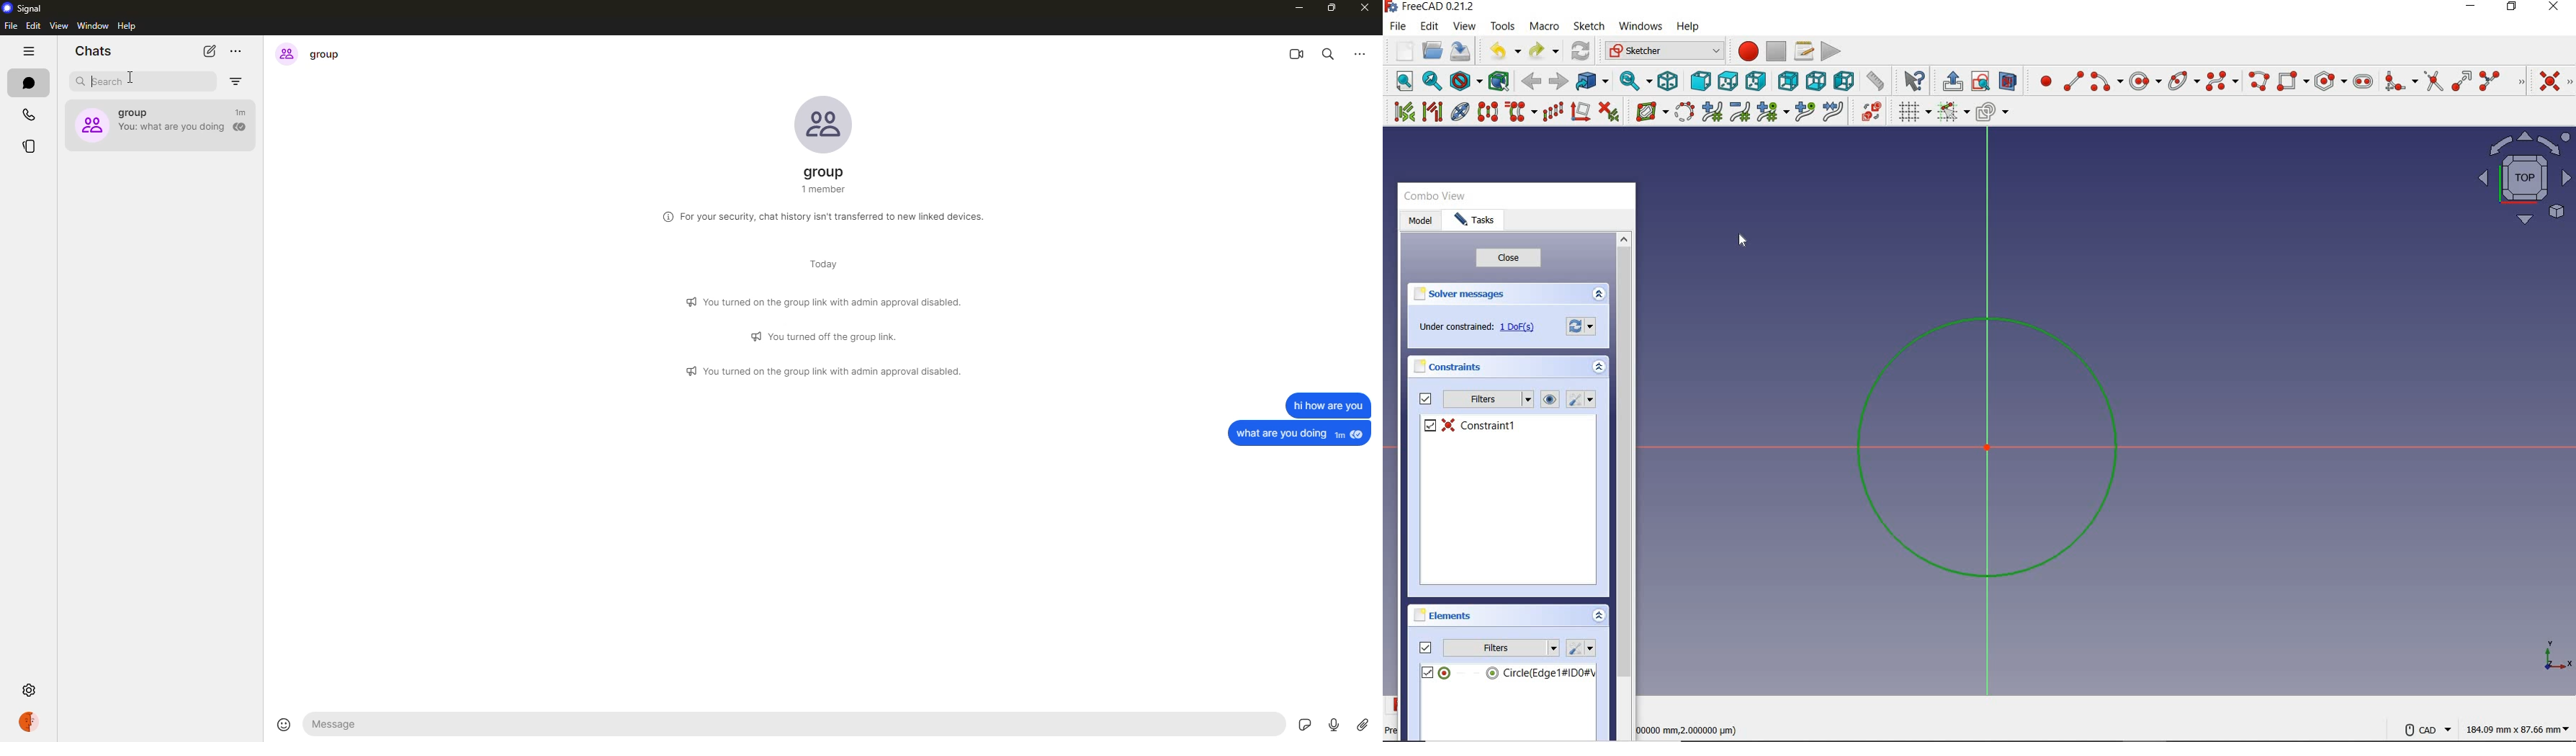 The height and width of the screenshot is (756, 2576). What do you see at coordinates (2472, 8) in the screenshot?
I see `minimize` at bounding box center [2472, 8].